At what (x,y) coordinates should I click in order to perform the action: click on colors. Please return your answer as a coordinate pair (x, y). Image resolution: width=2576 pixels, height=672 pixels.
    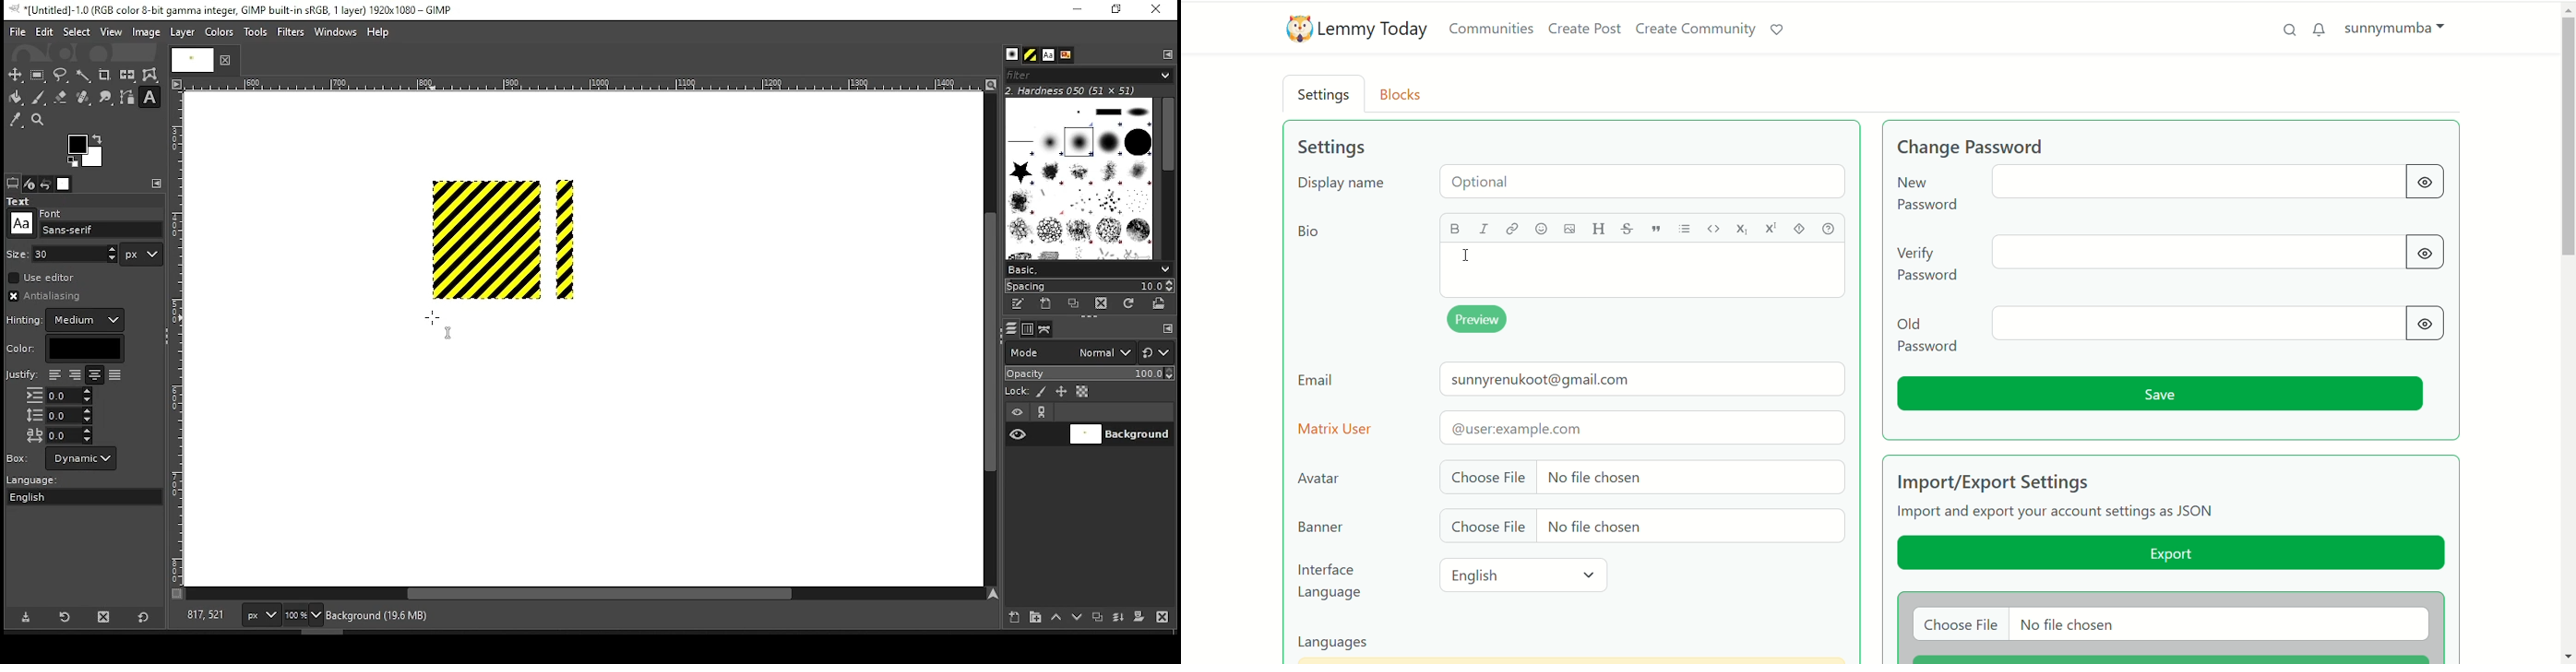
    Looking at the image, I should click on (86, 150).